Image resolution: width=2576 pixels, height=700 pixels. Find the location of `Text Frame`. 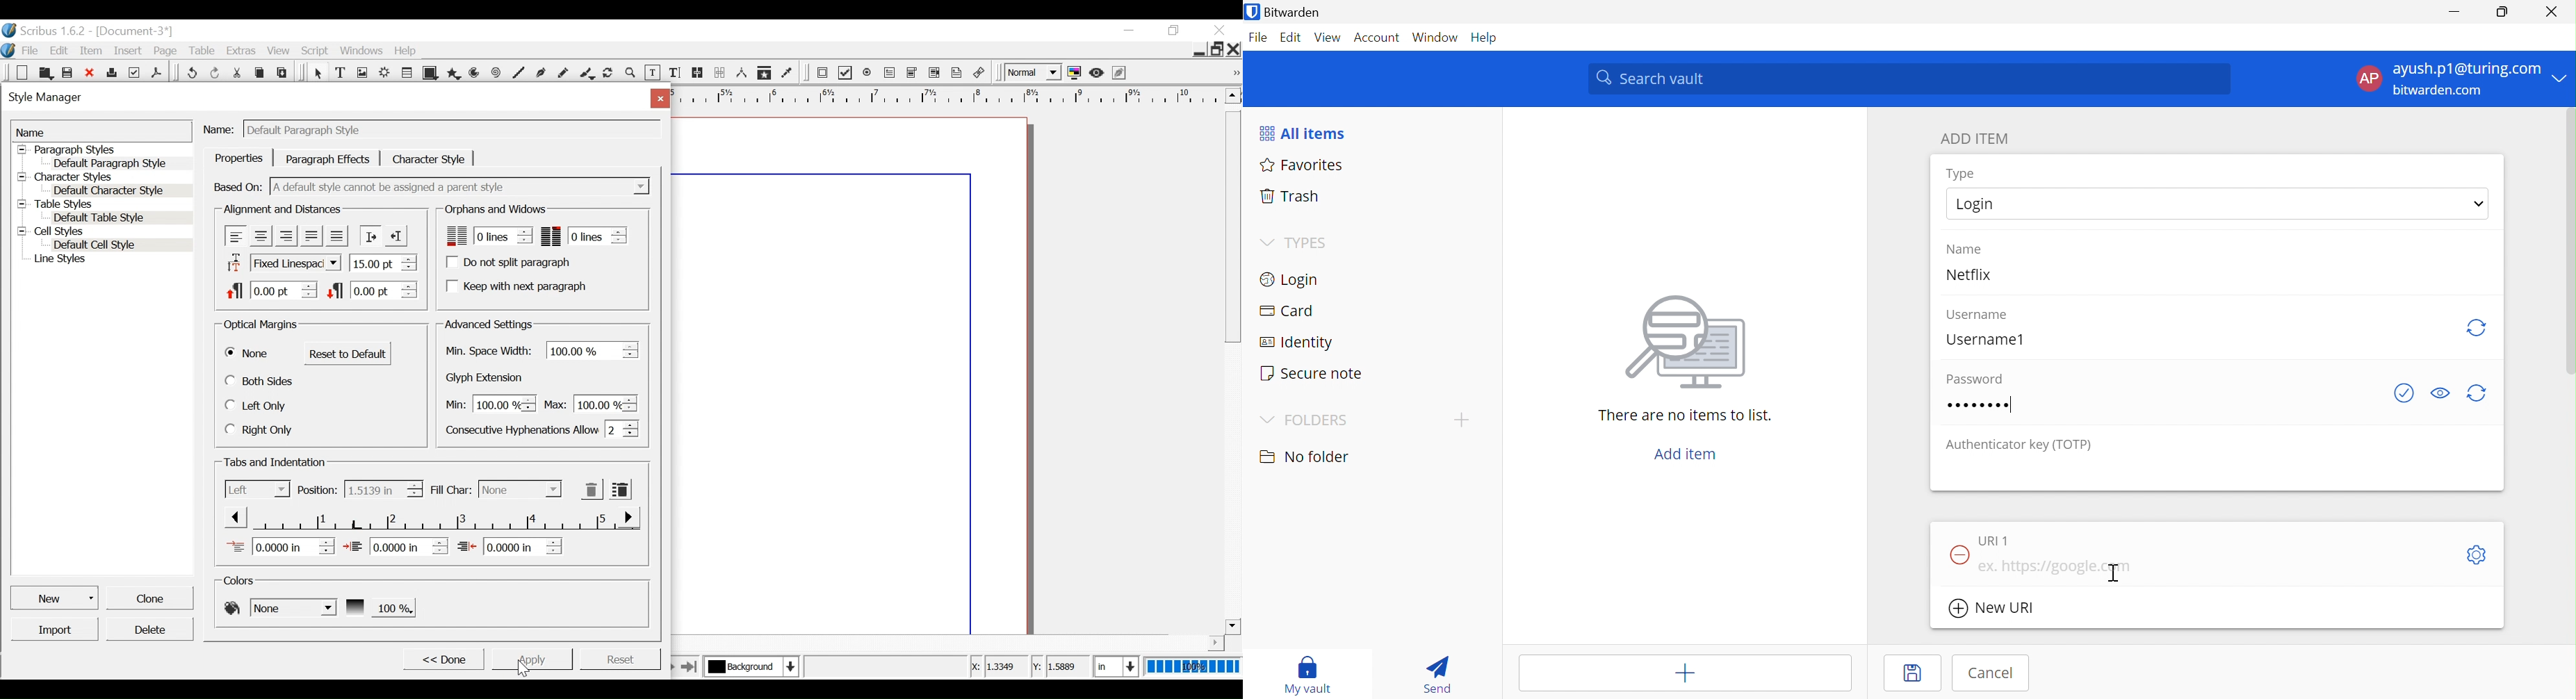

Text Frame is located at coordinates (341, 73).